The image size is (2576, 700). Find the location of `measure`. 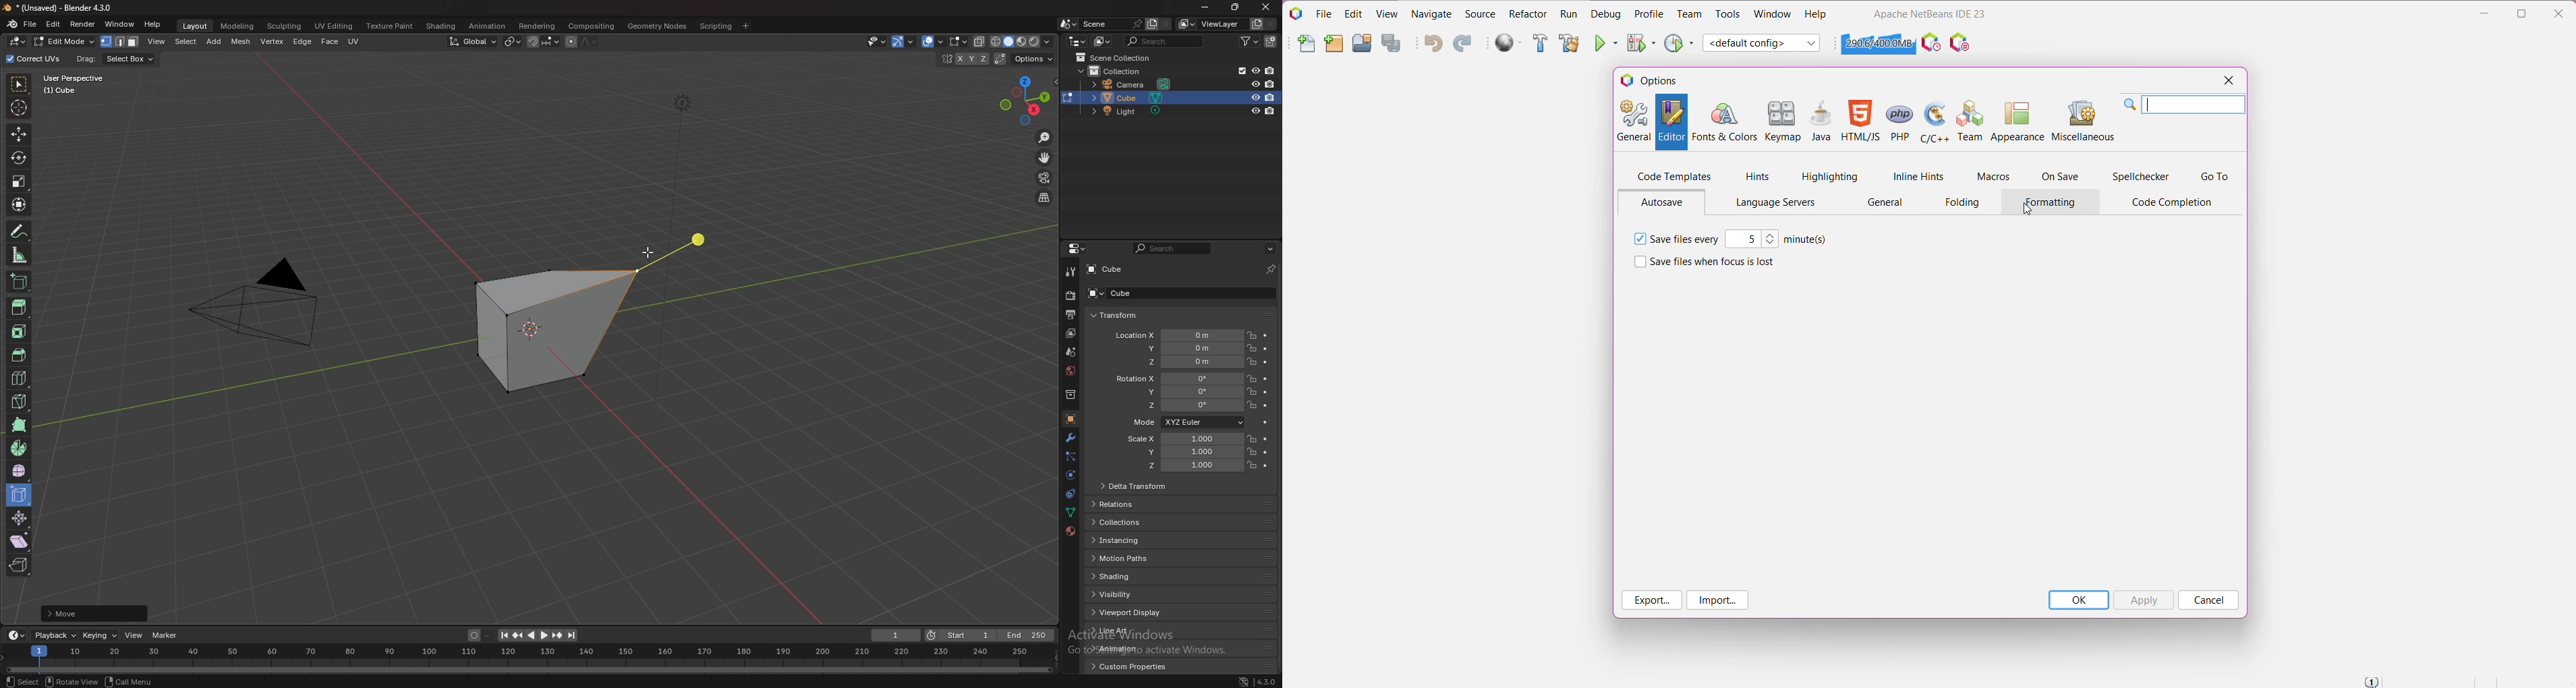

measure is located at coordinates (19, 255).